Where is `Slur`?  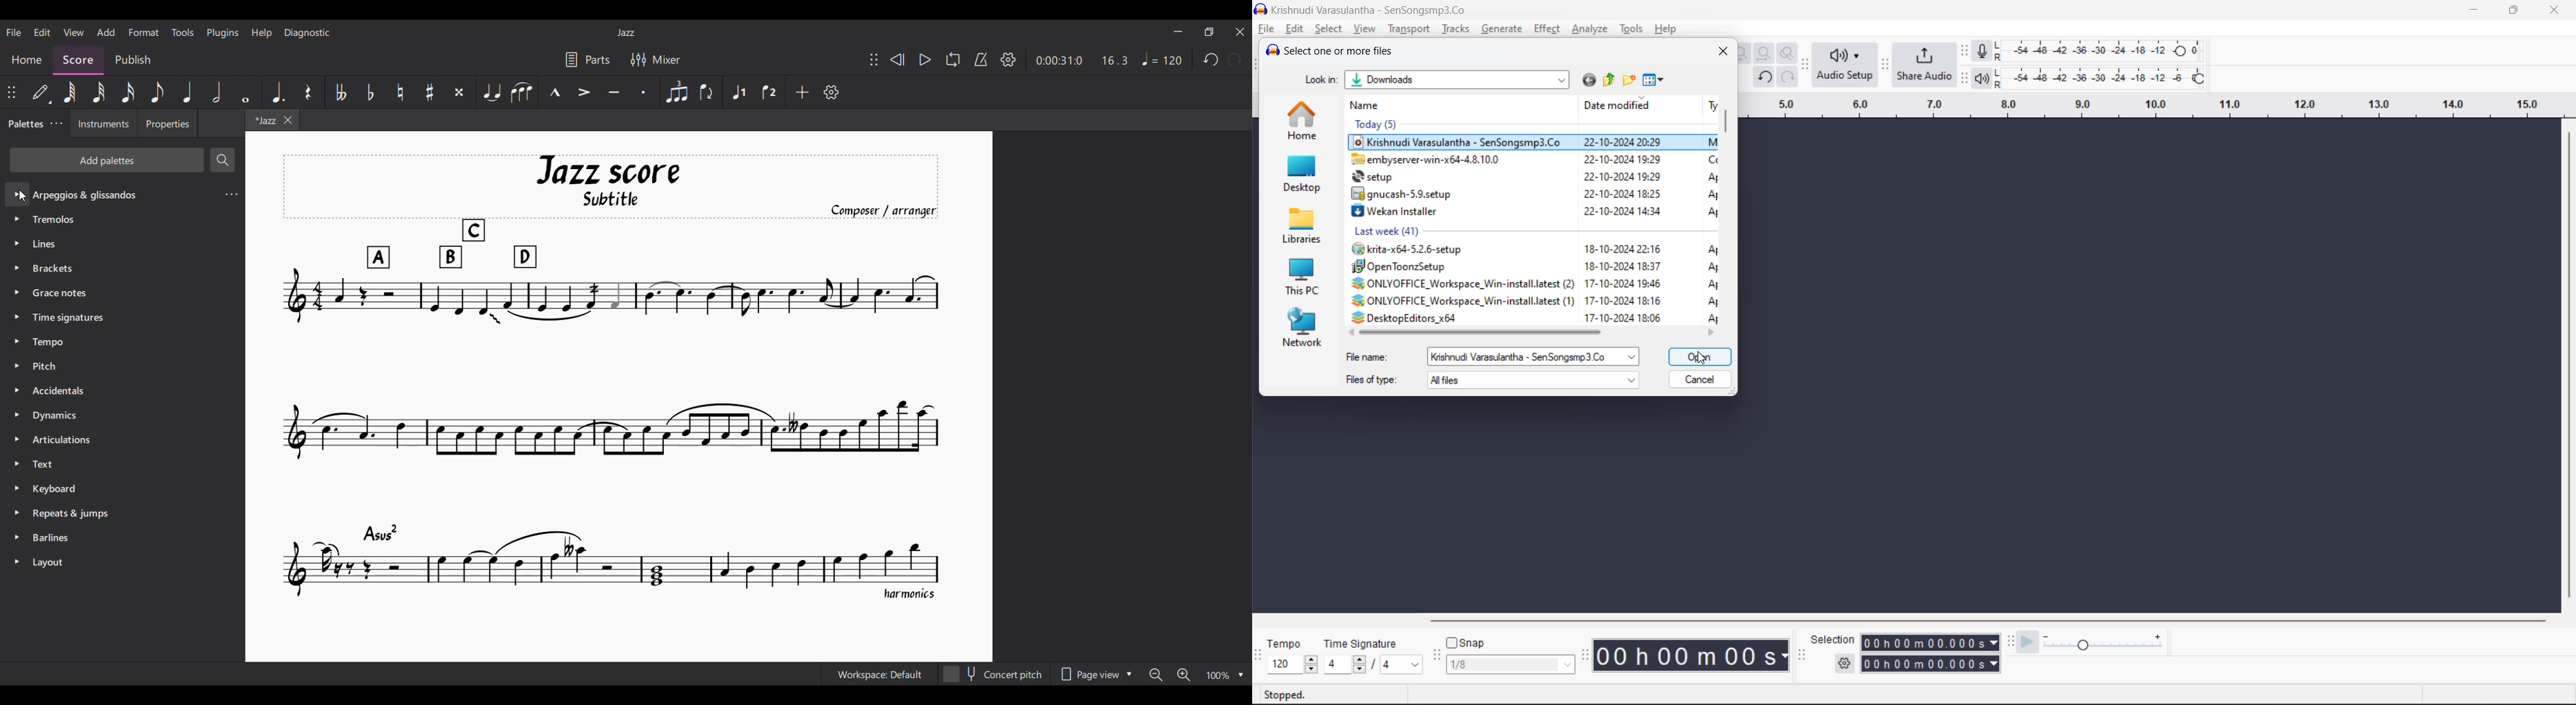 Slur is located at coordinates (521, 93).